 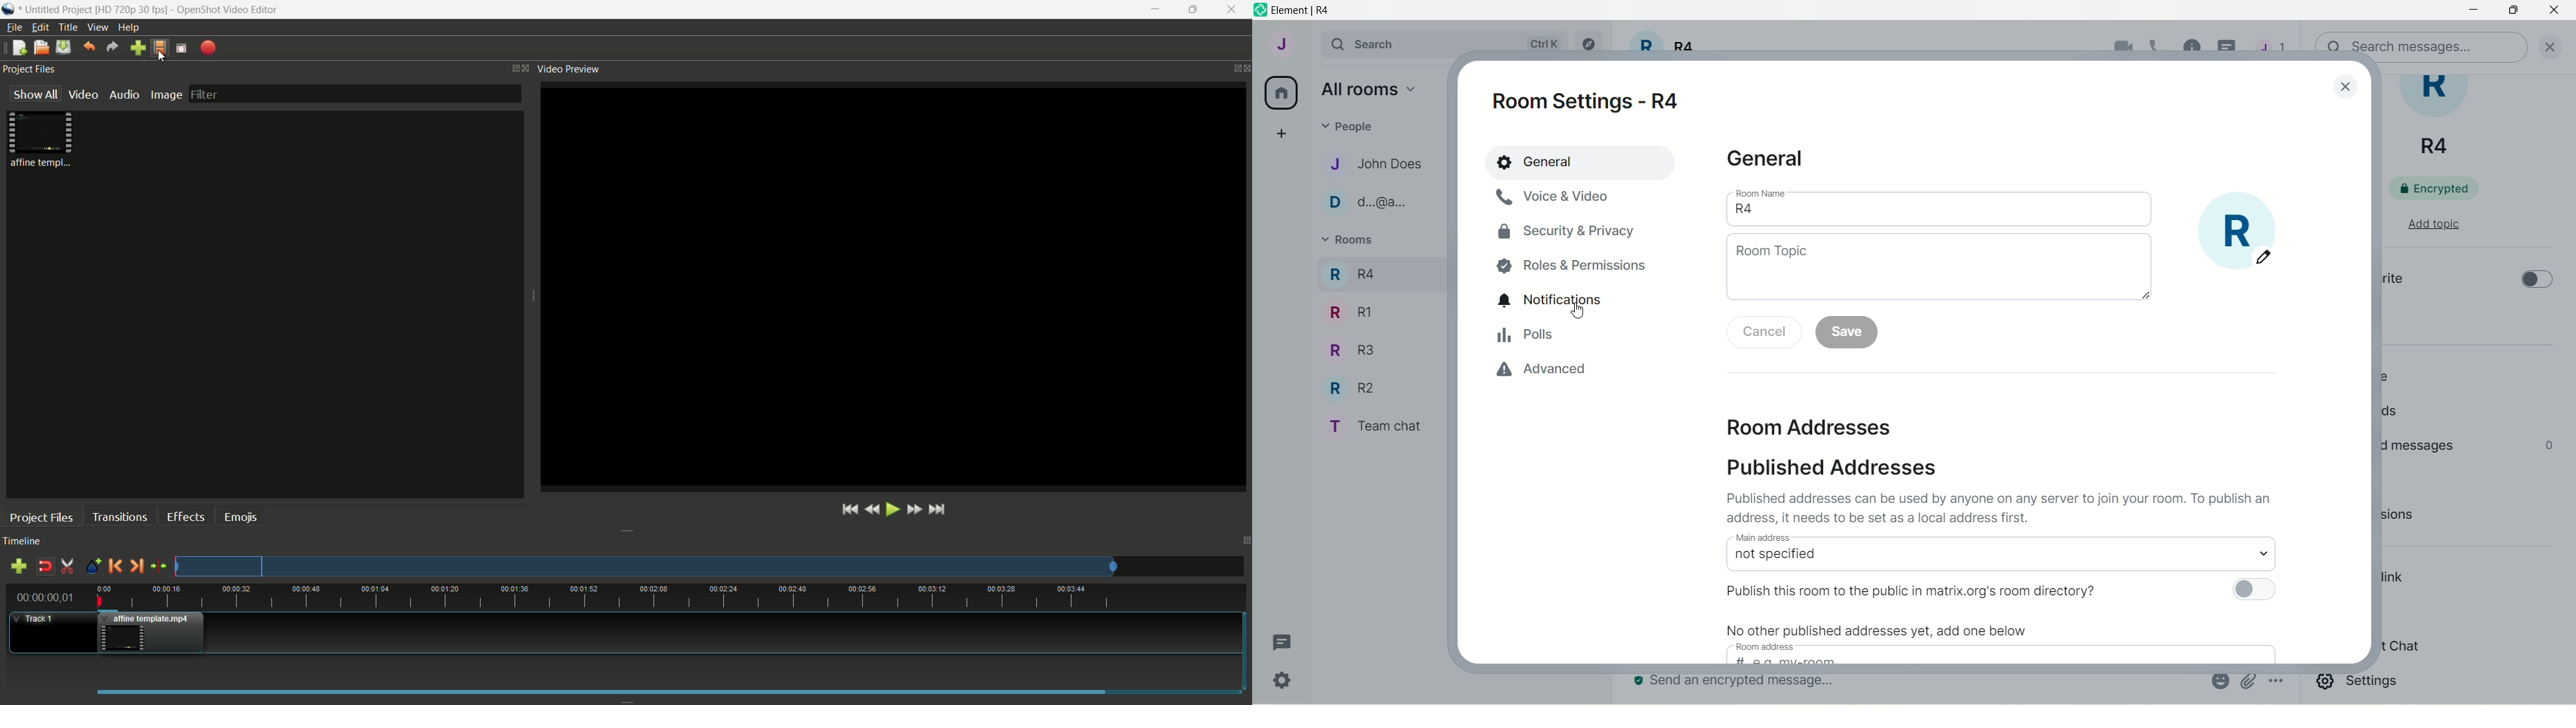 I want to click on T Team chat, so click(x=1371, y=424).